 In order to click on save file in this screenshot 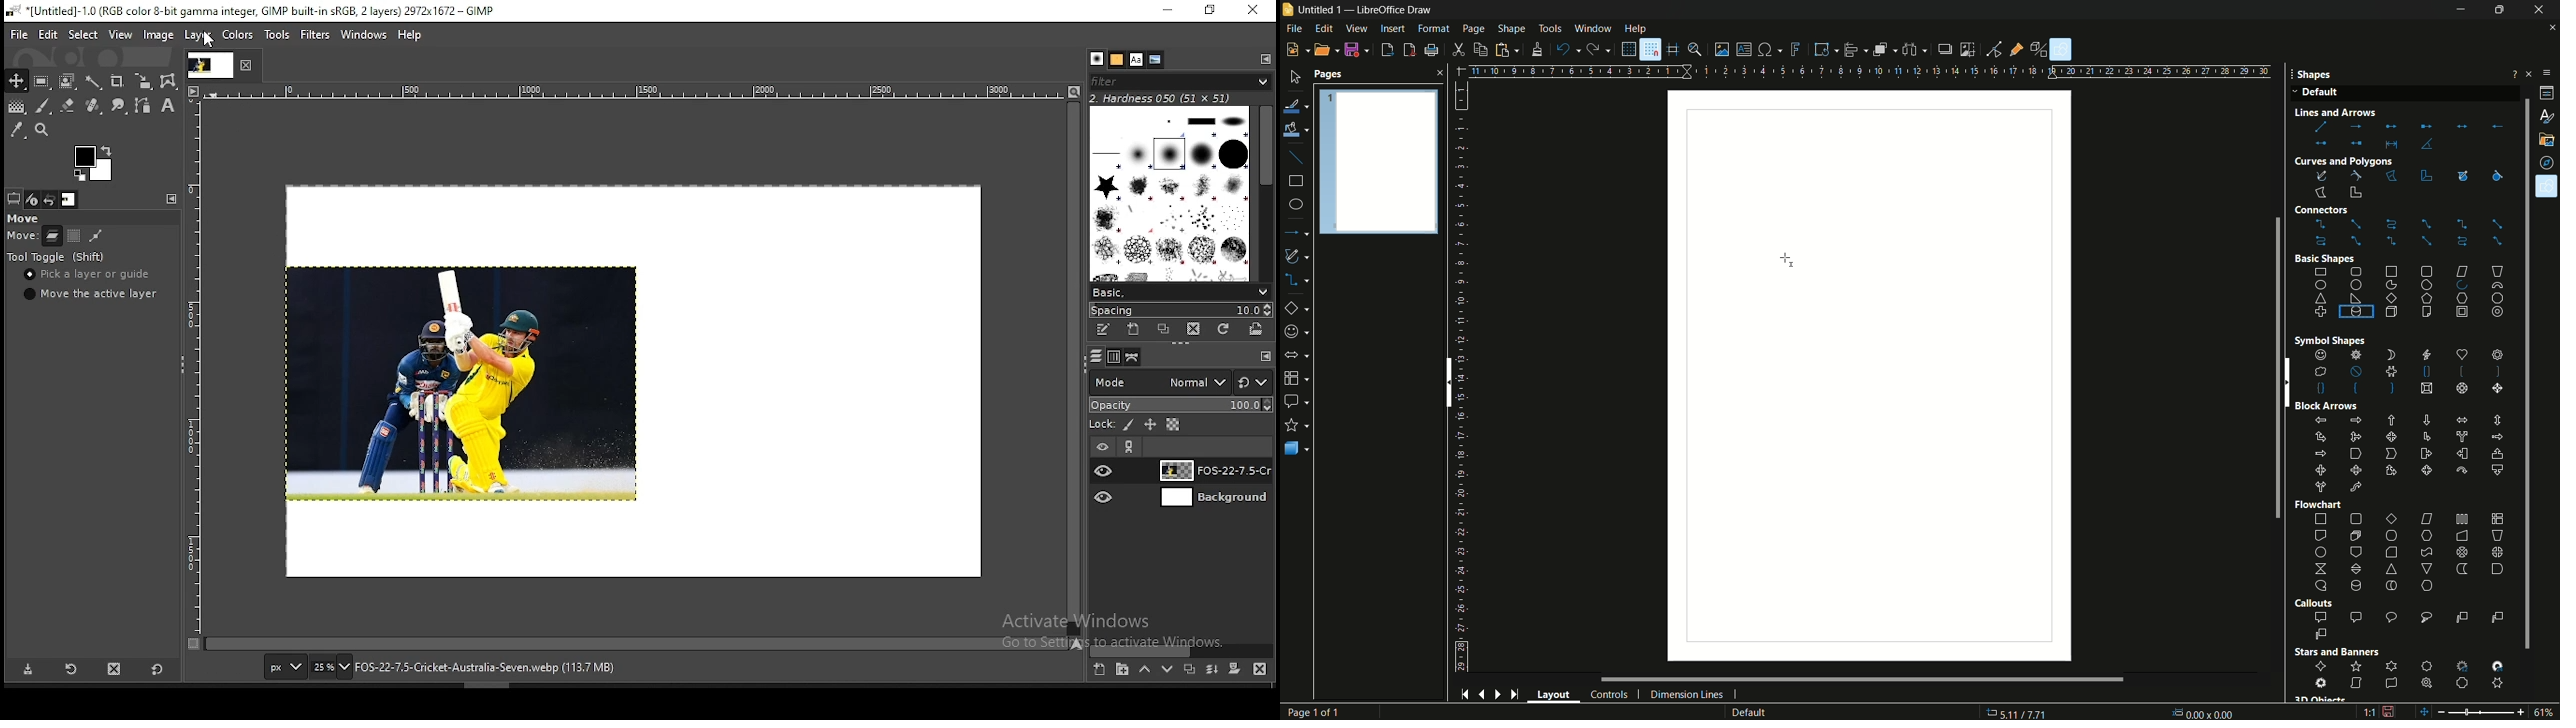, I will do `click(1357, 49)`.